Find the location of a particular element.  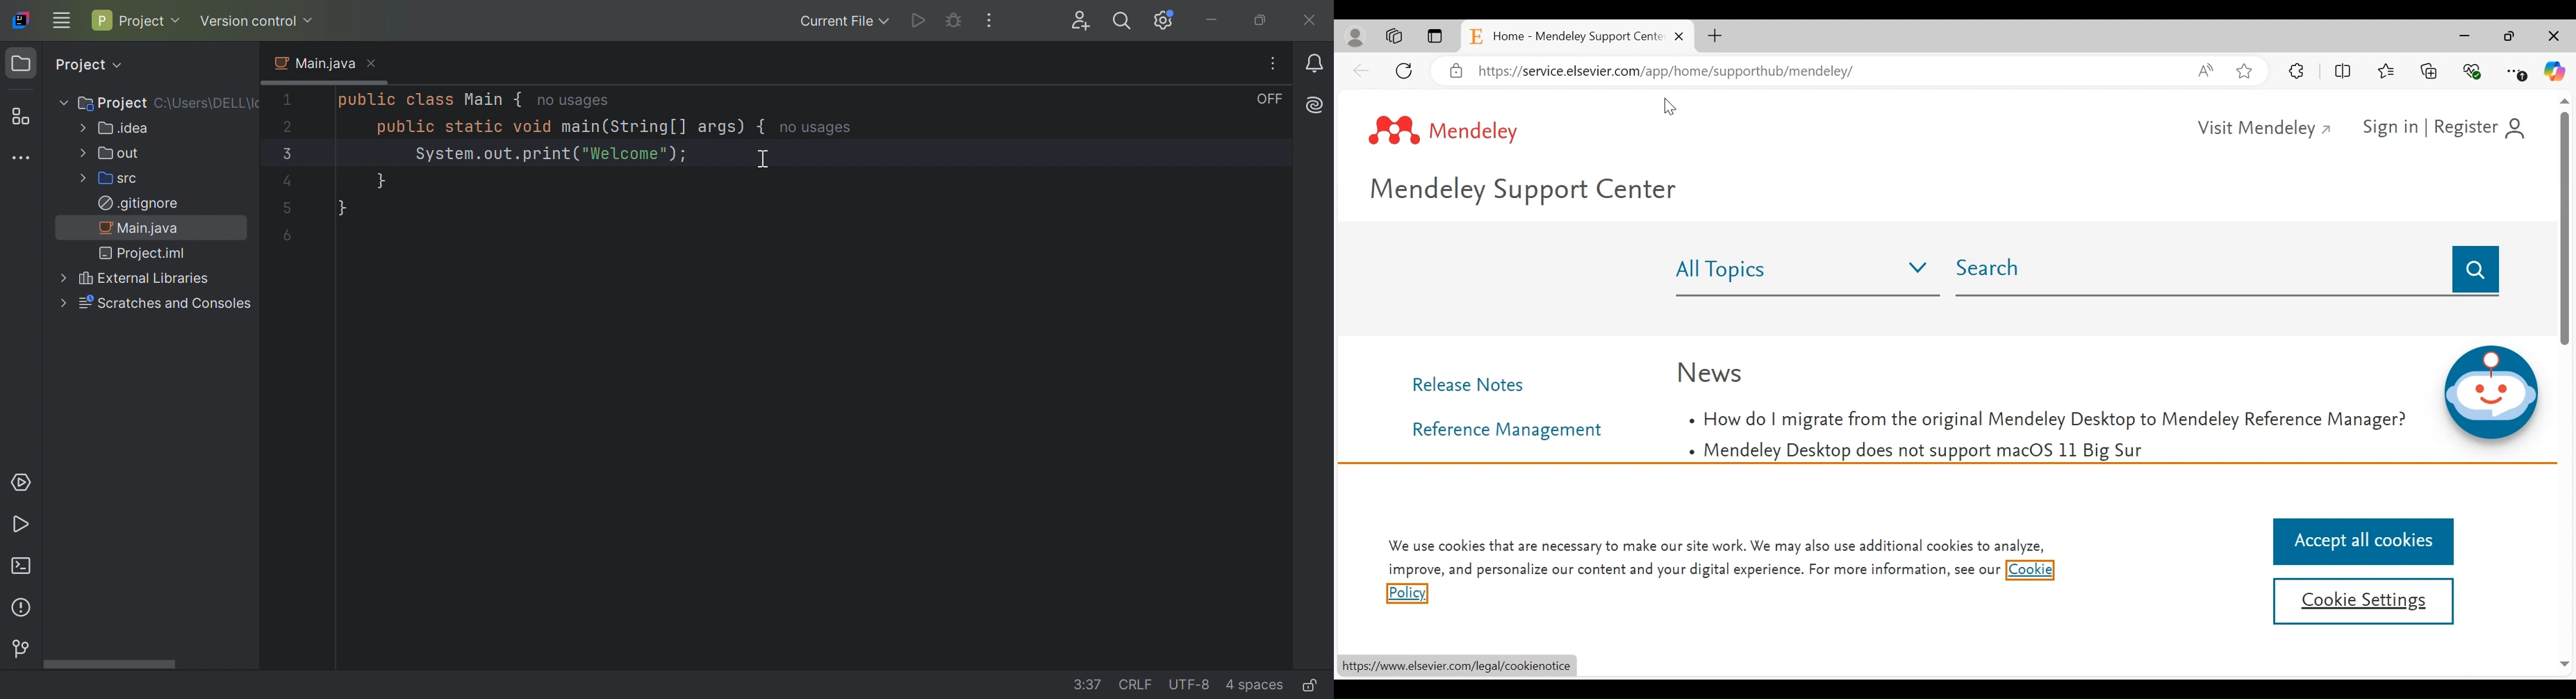

\ttps://www.elsevier.com/legal/cookienotice is located at coordinates (1463, 666).